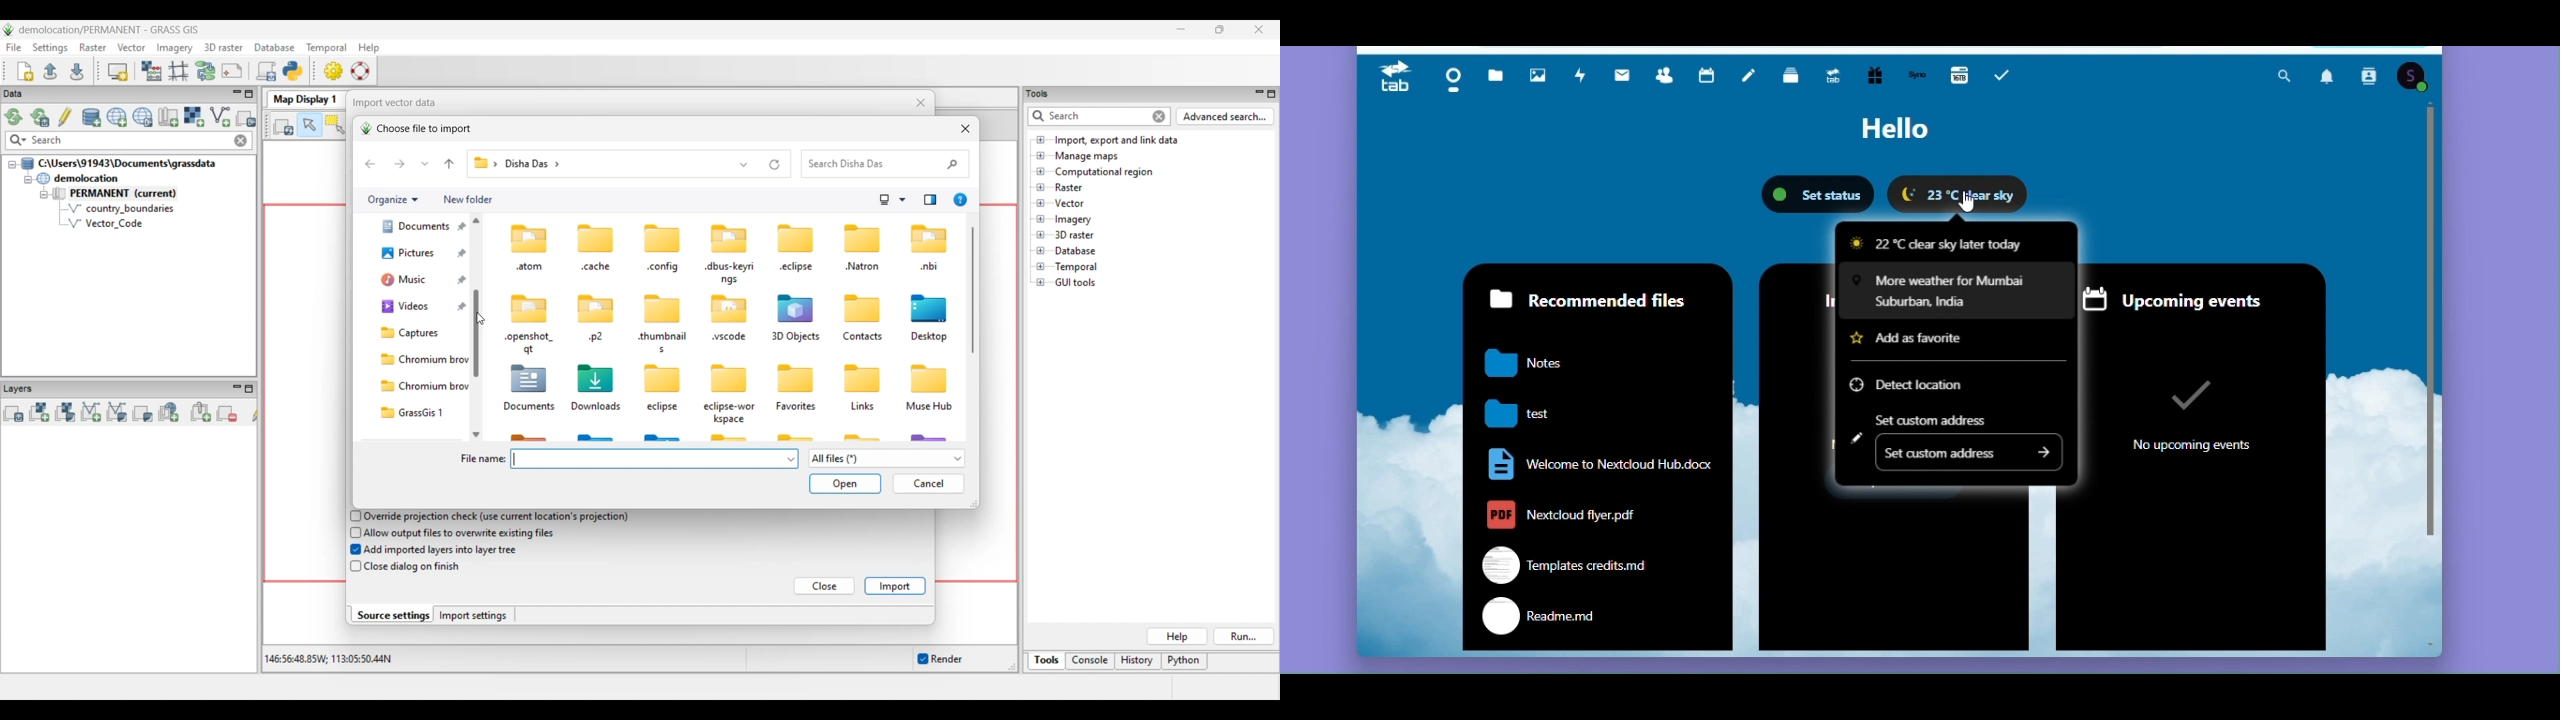 The height and width of the screenshot is (728, 2576). What do you see at coordinates (1558, 564) in the screenshot?
I see `templates credits.md` at bounding box center [1558, 564].